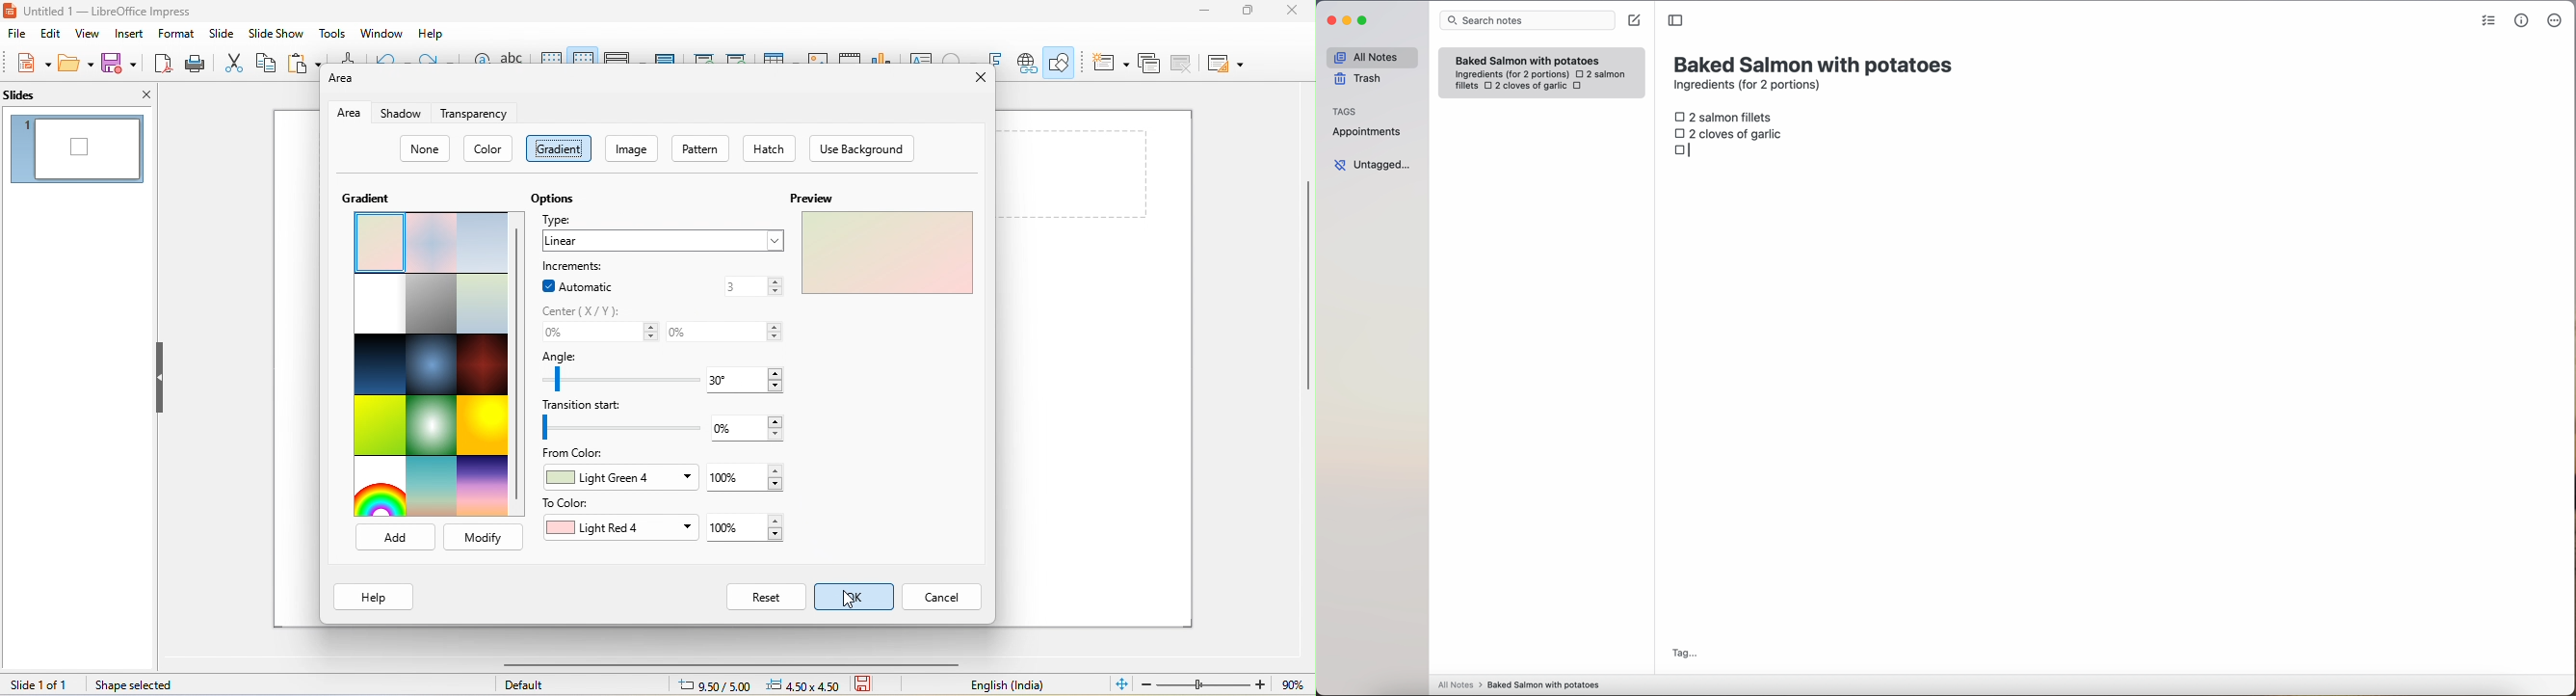 The width and height of the screenshot is (2576, 700). What do you see at coordinates (1815, 63) in the screenshot?
I see `title` at bounding box center [1815, 63].